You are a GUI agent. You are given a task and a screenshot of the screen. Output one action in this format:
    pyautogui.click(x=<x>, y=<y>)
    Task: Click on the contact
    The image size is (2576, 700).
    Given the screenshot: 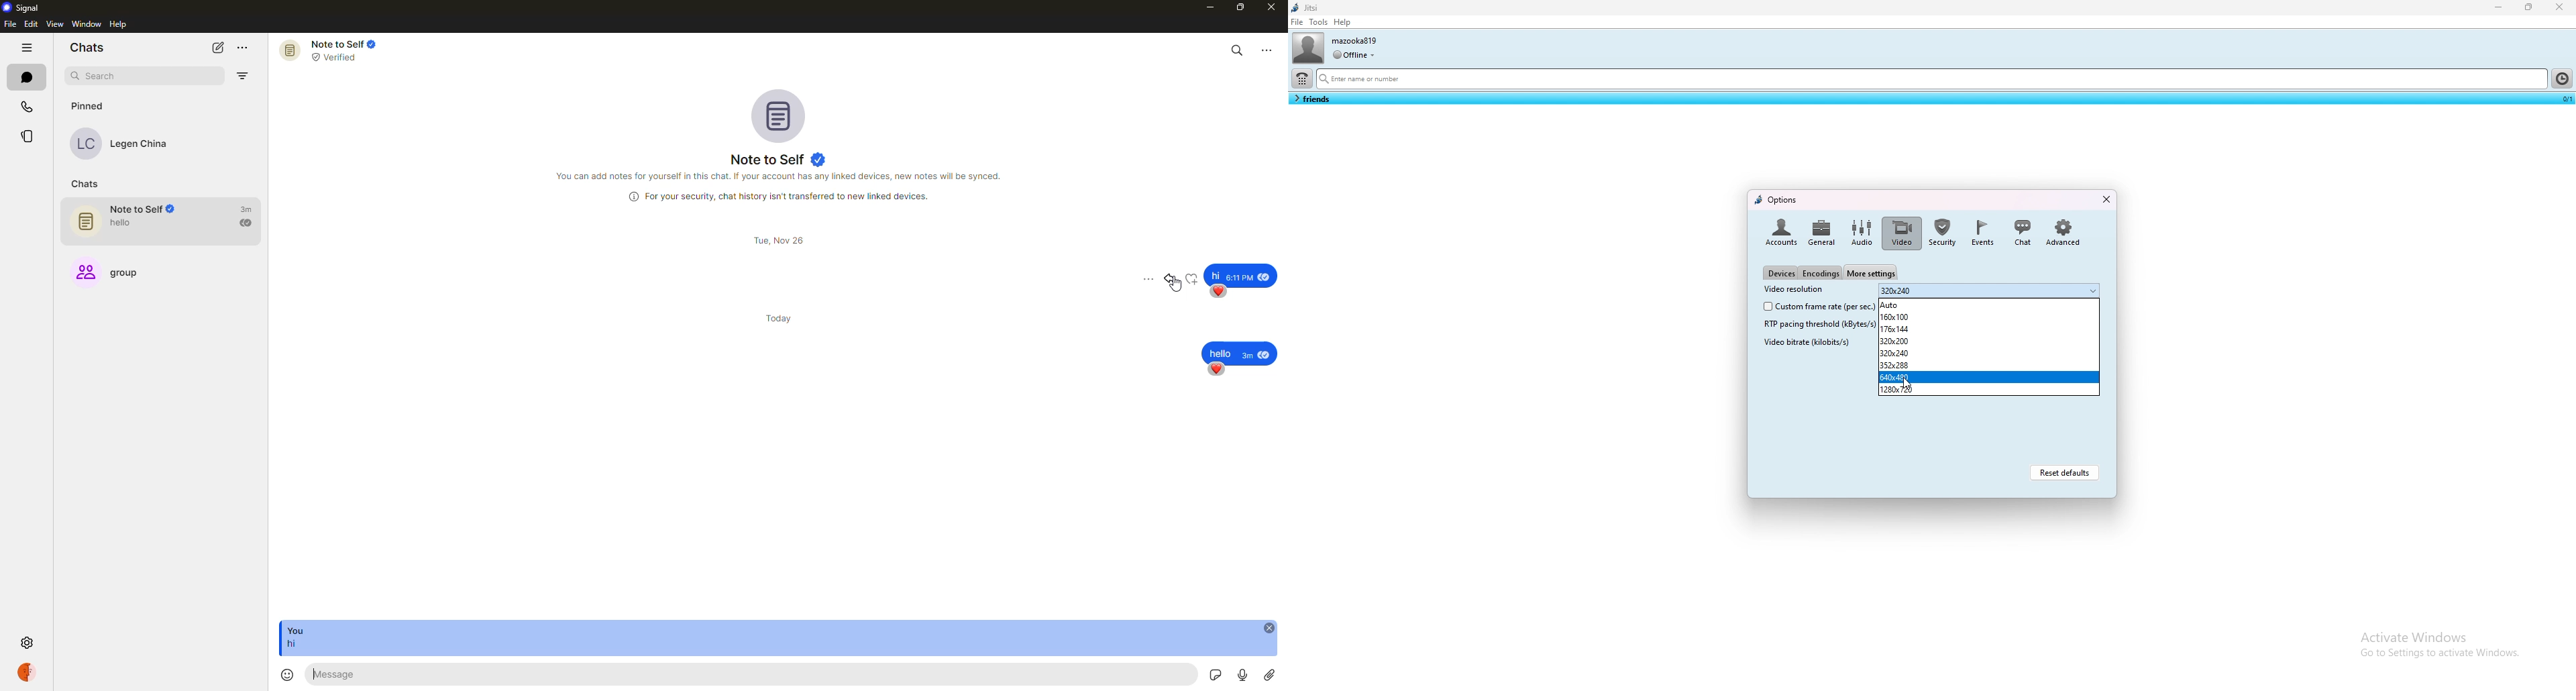 What is the action you would take?
    pyautogui.click(x=129, y=144)
    